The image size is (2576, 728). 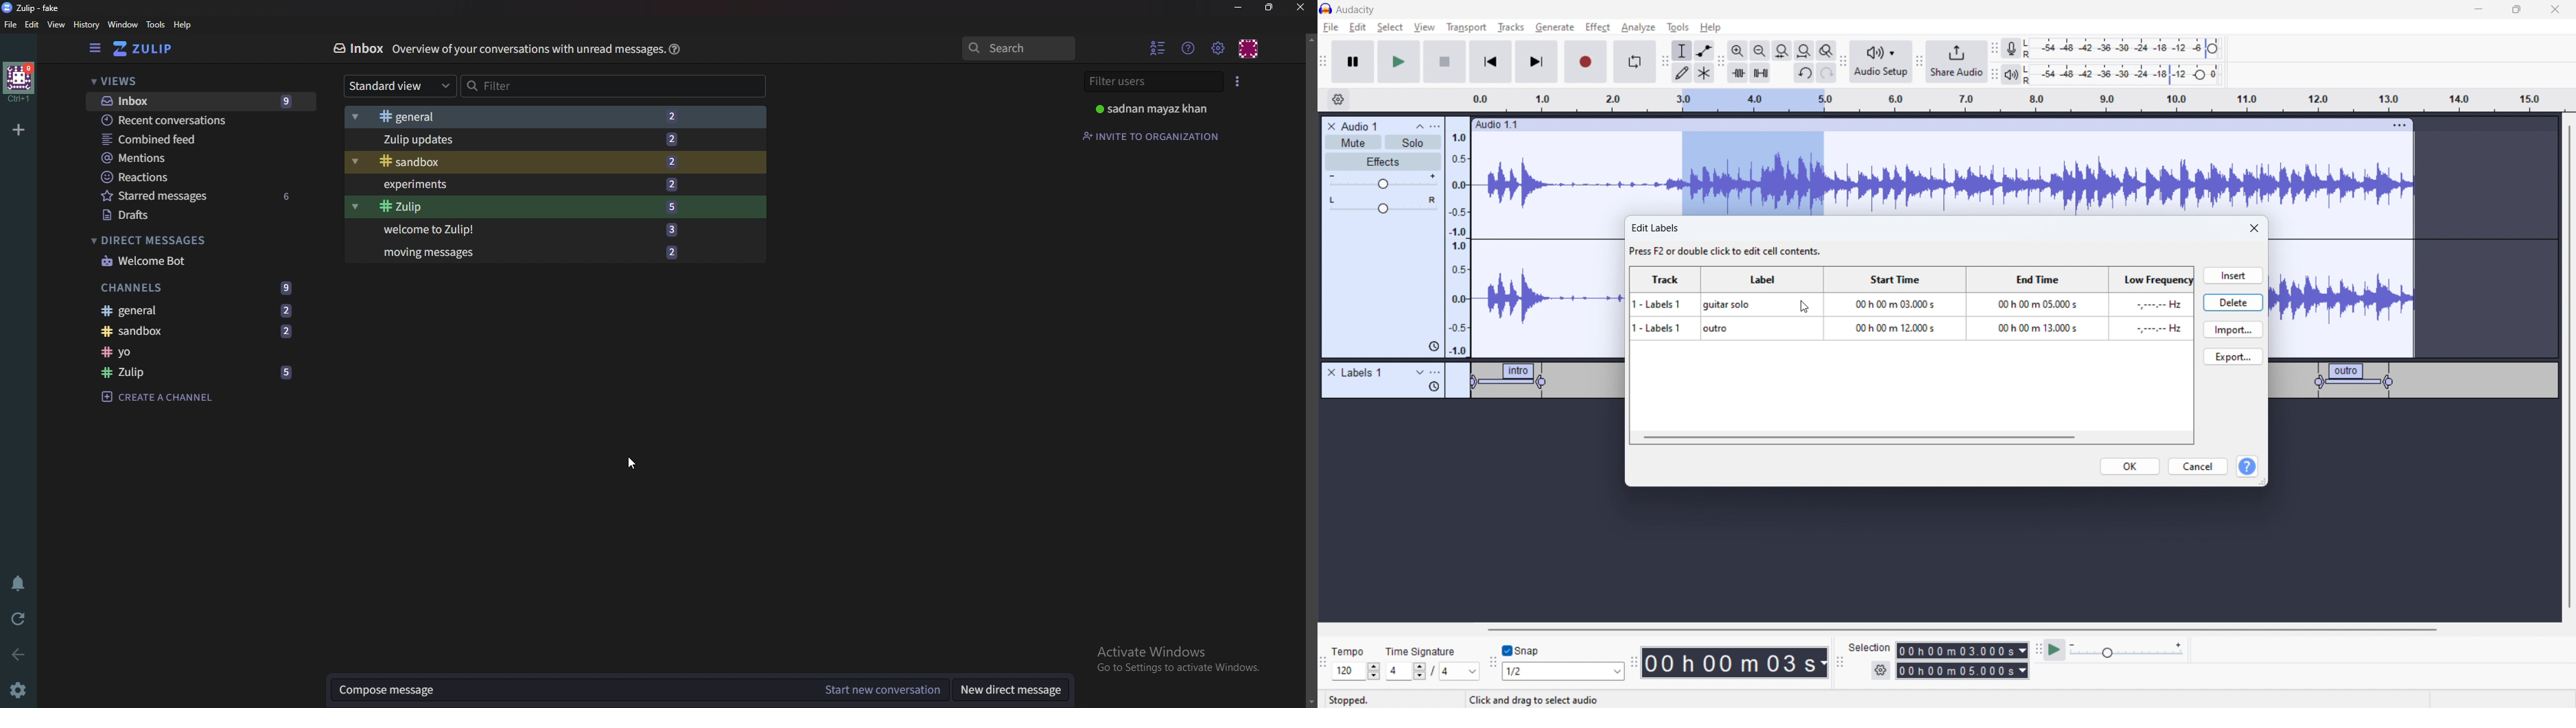 I want to click on undo, so click(x=1827, y=73).